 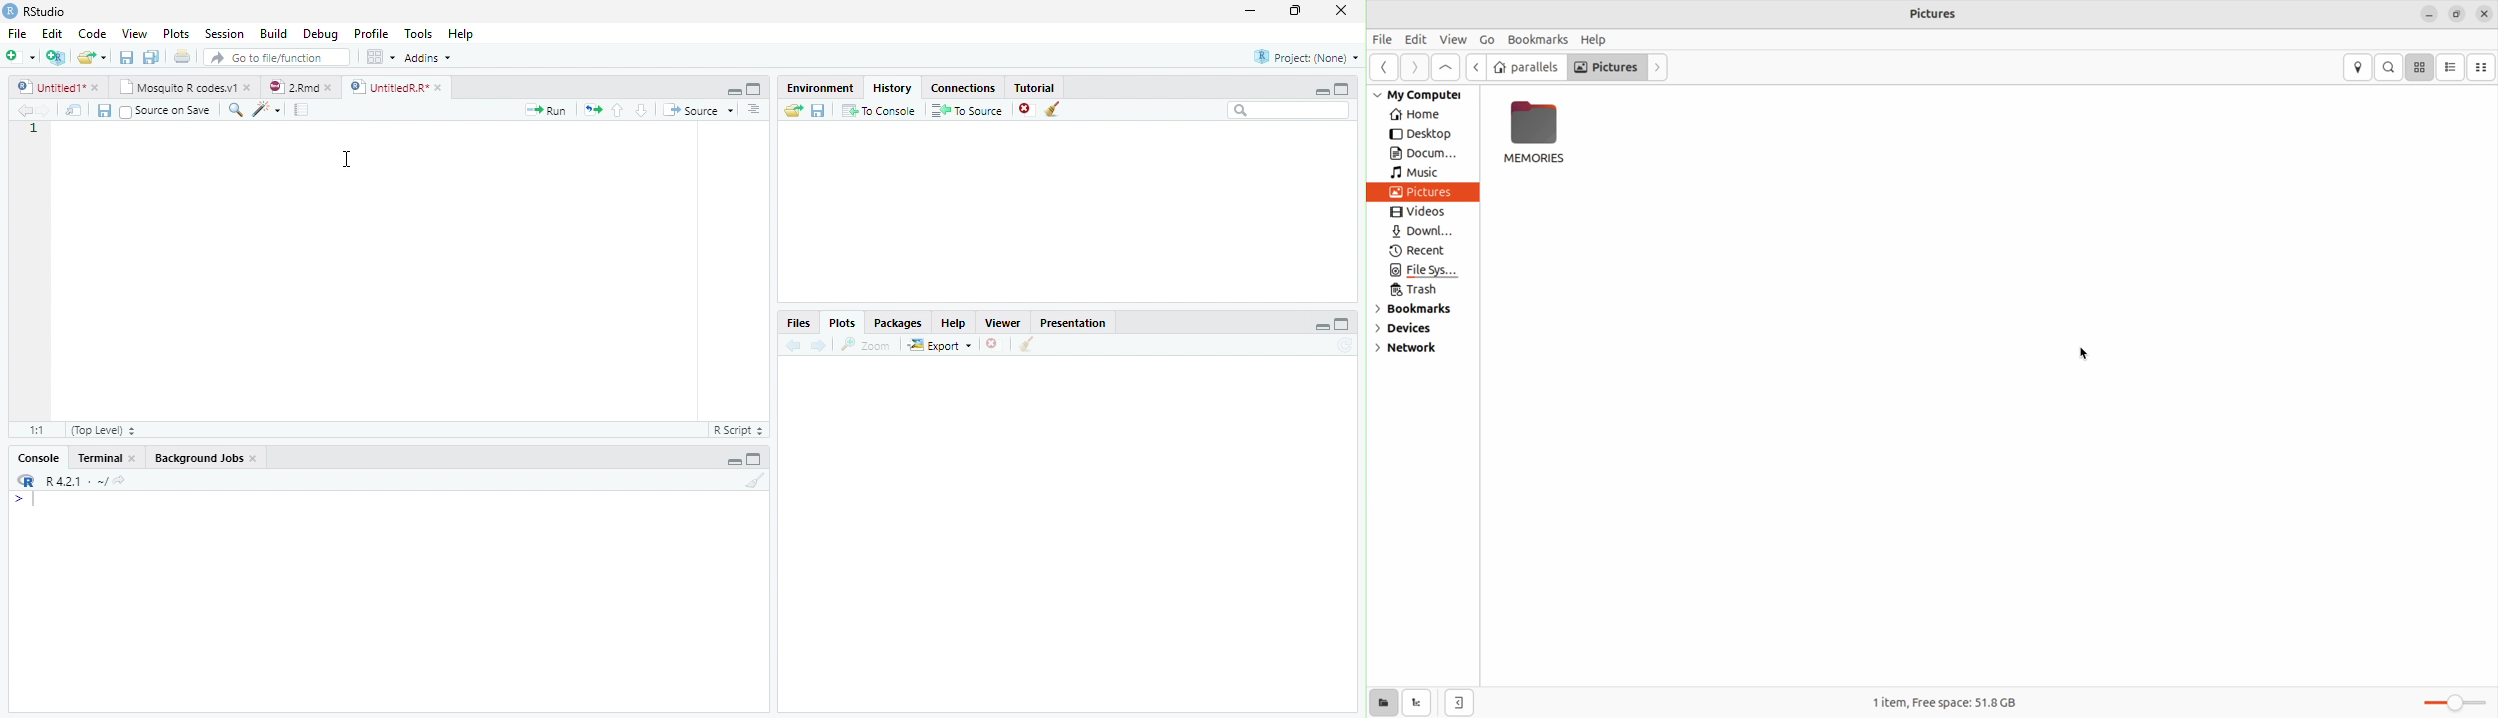 I want to click on Print, so click(x=182, y=57).